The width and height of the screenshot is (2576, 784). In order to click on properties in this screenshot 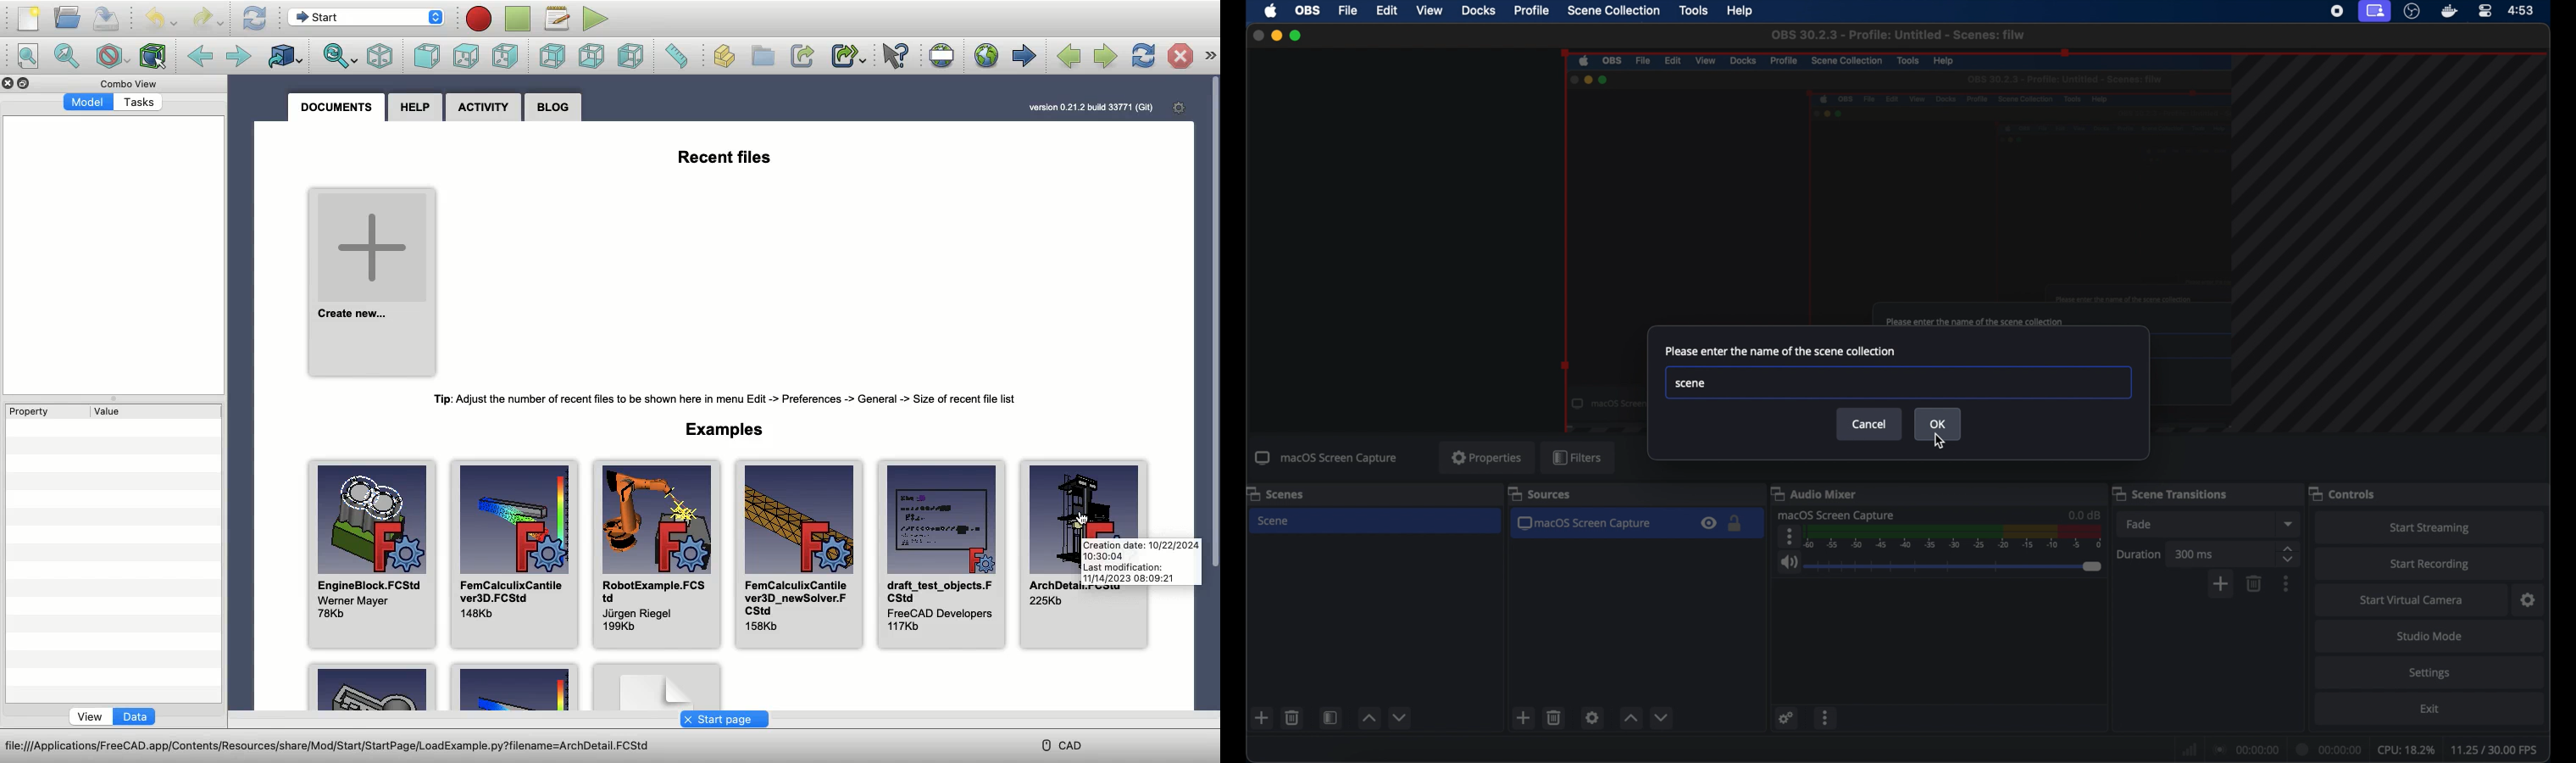, I will do `click(1486, 457)`.